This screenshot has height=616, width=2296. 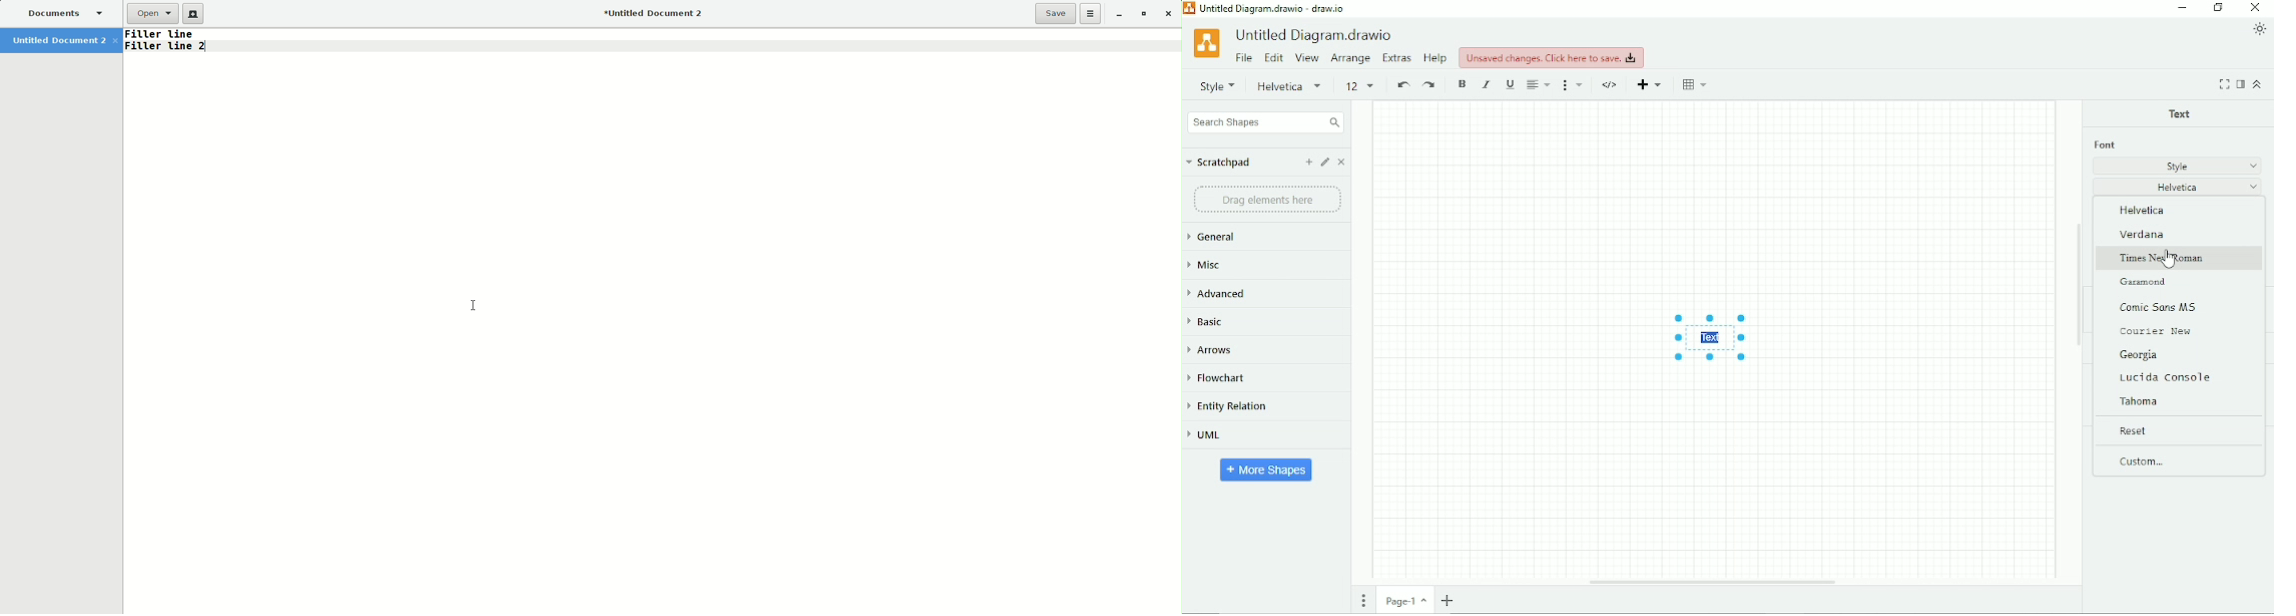 What do you see at coordinates (1228, 407) in the screenshot?
I see `Entity Relation` at bounding box center [1228, 407].